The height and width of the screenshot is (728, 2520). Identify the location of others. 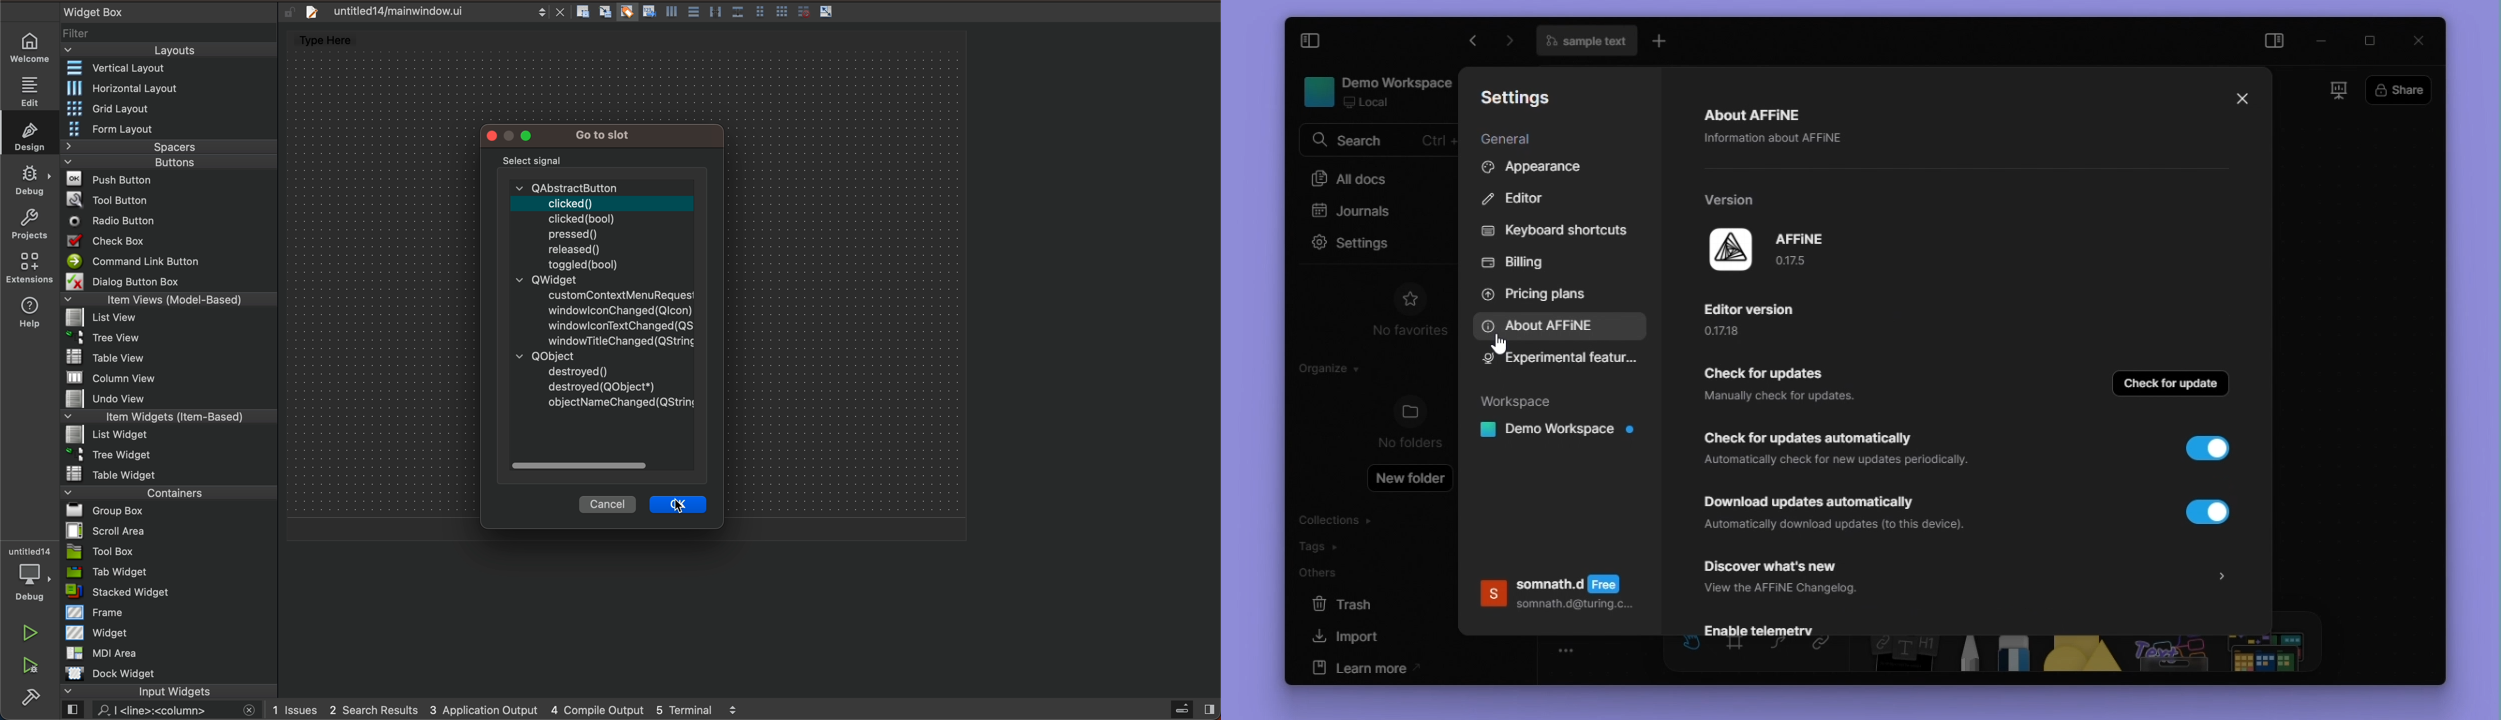
(2172, 653).